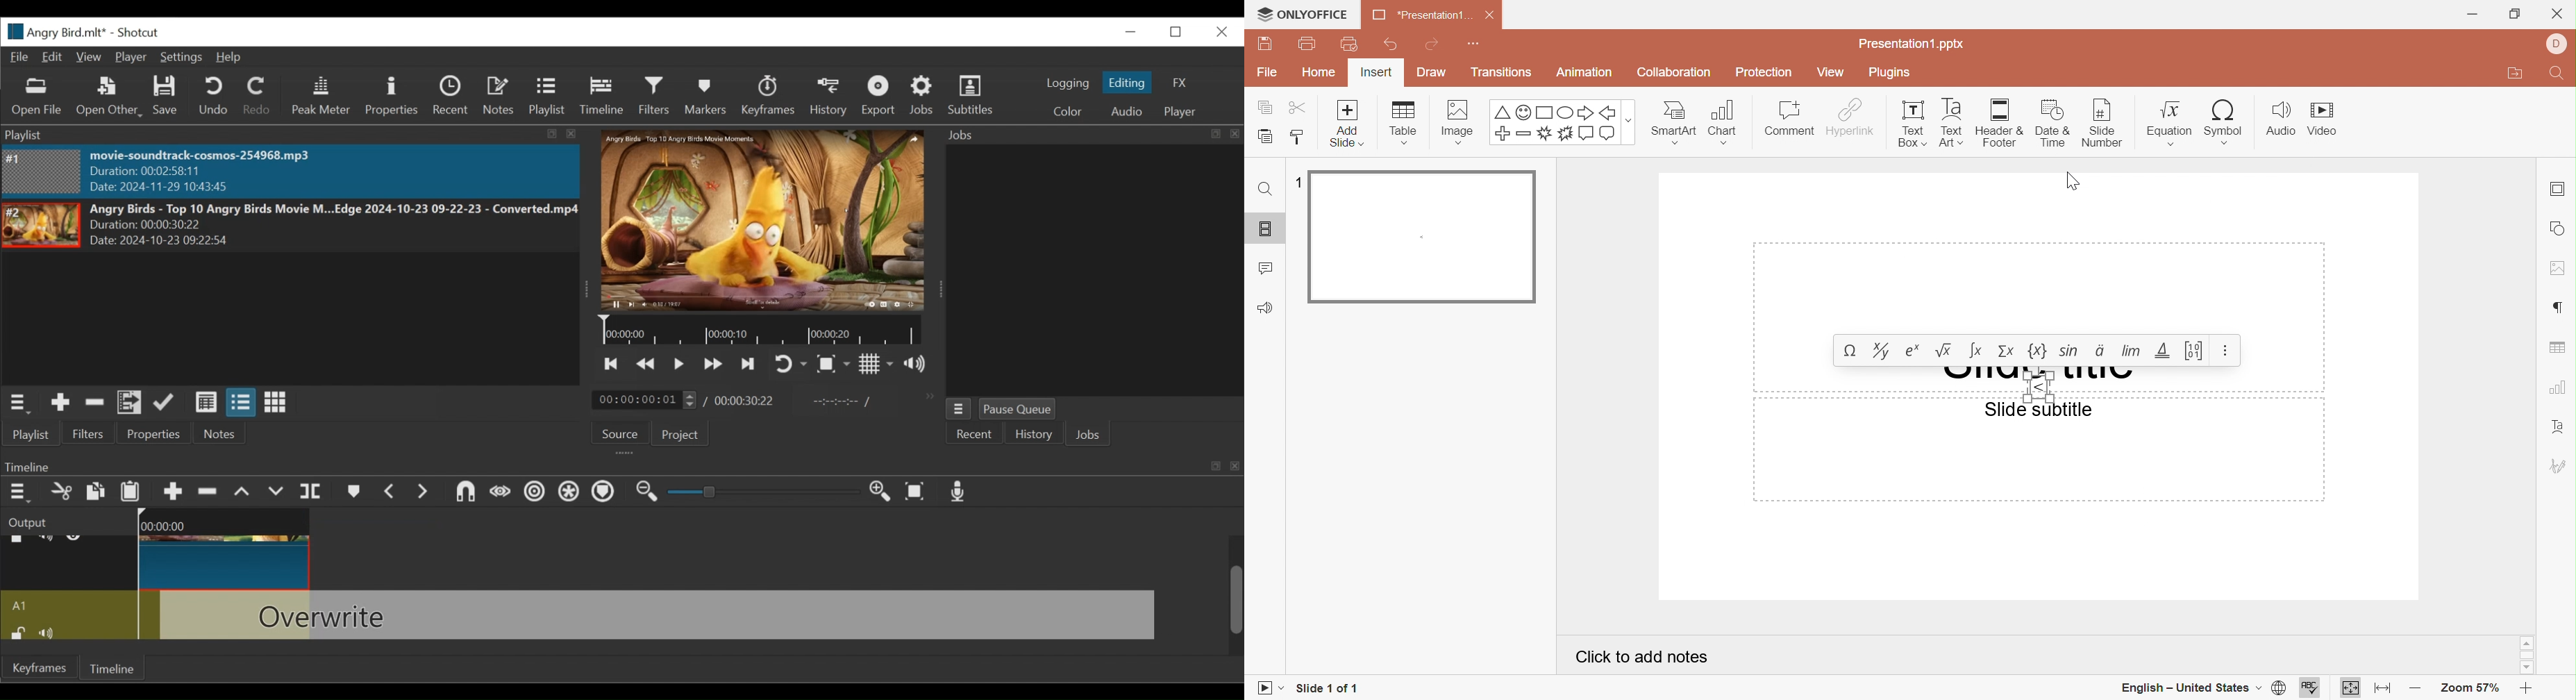 This screenshot has height=700, width=2576. Describe the element at coordinates (2022, 351) in the screenshot. I see `Equation` at that location.